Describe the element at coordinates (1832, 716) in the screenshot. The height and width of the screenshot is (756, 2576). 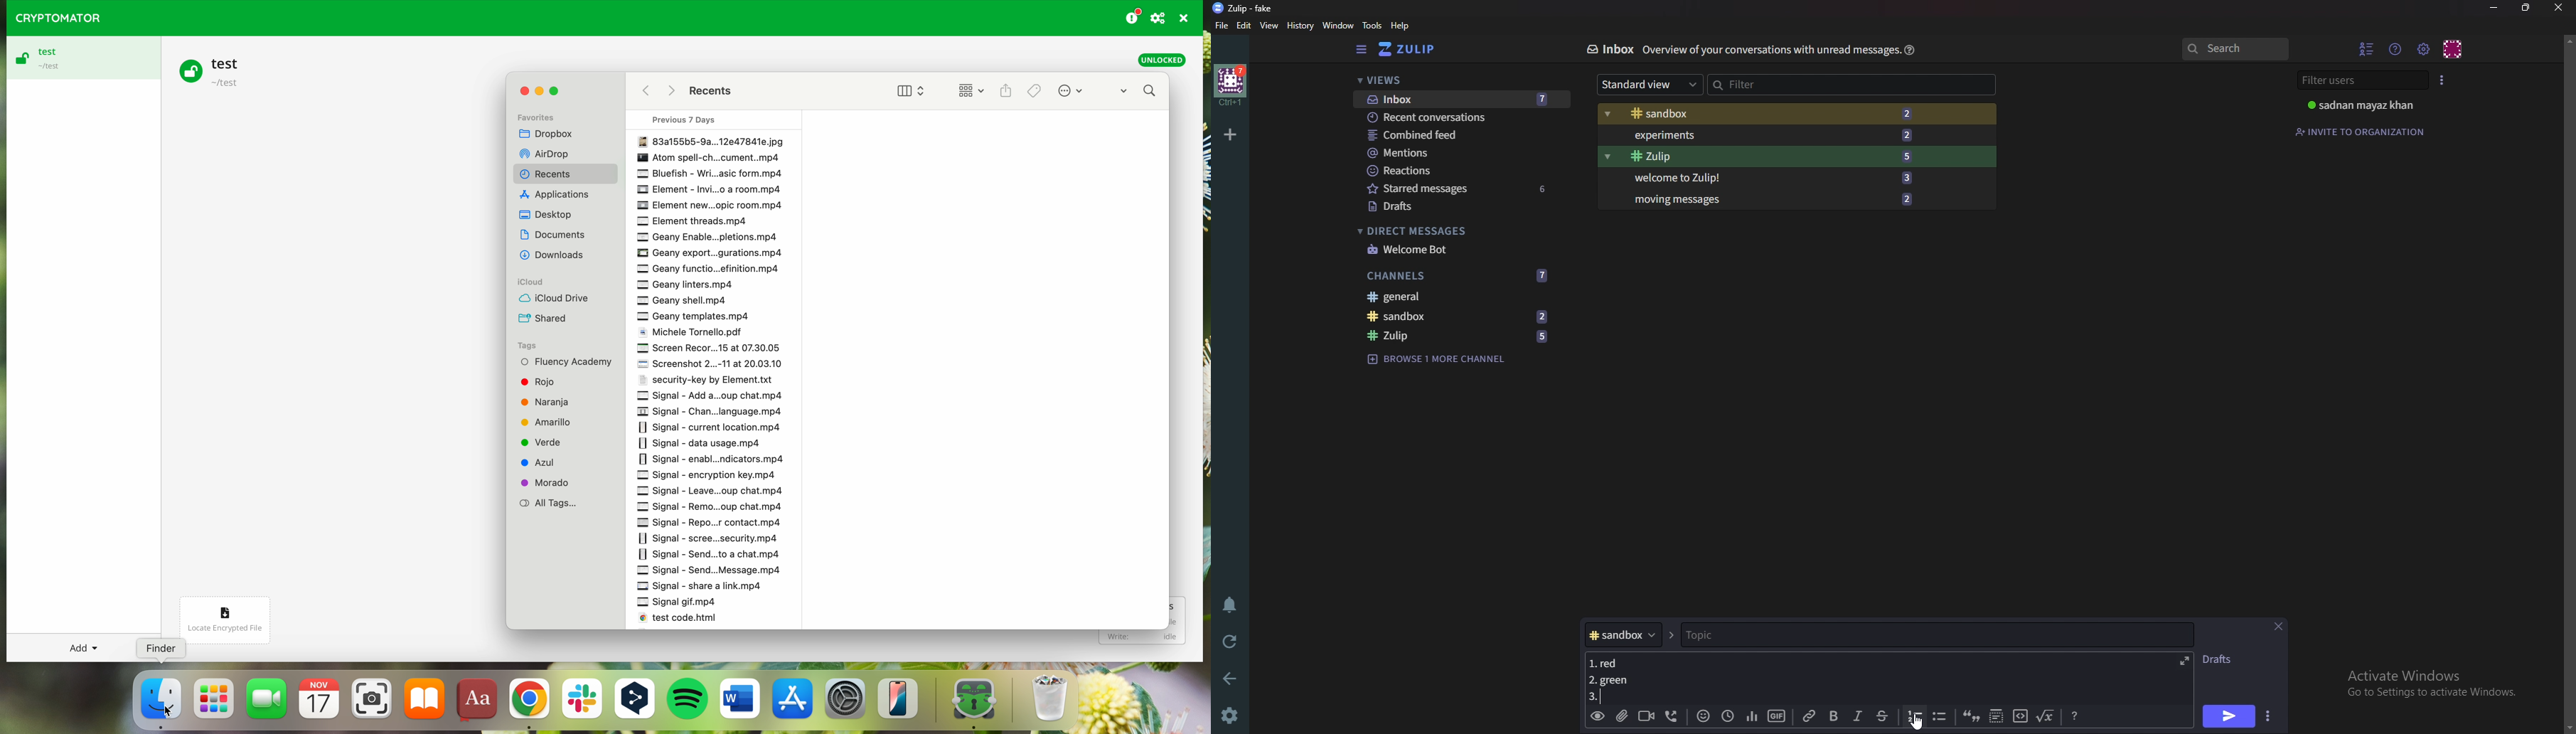
I see `bold` at that location.